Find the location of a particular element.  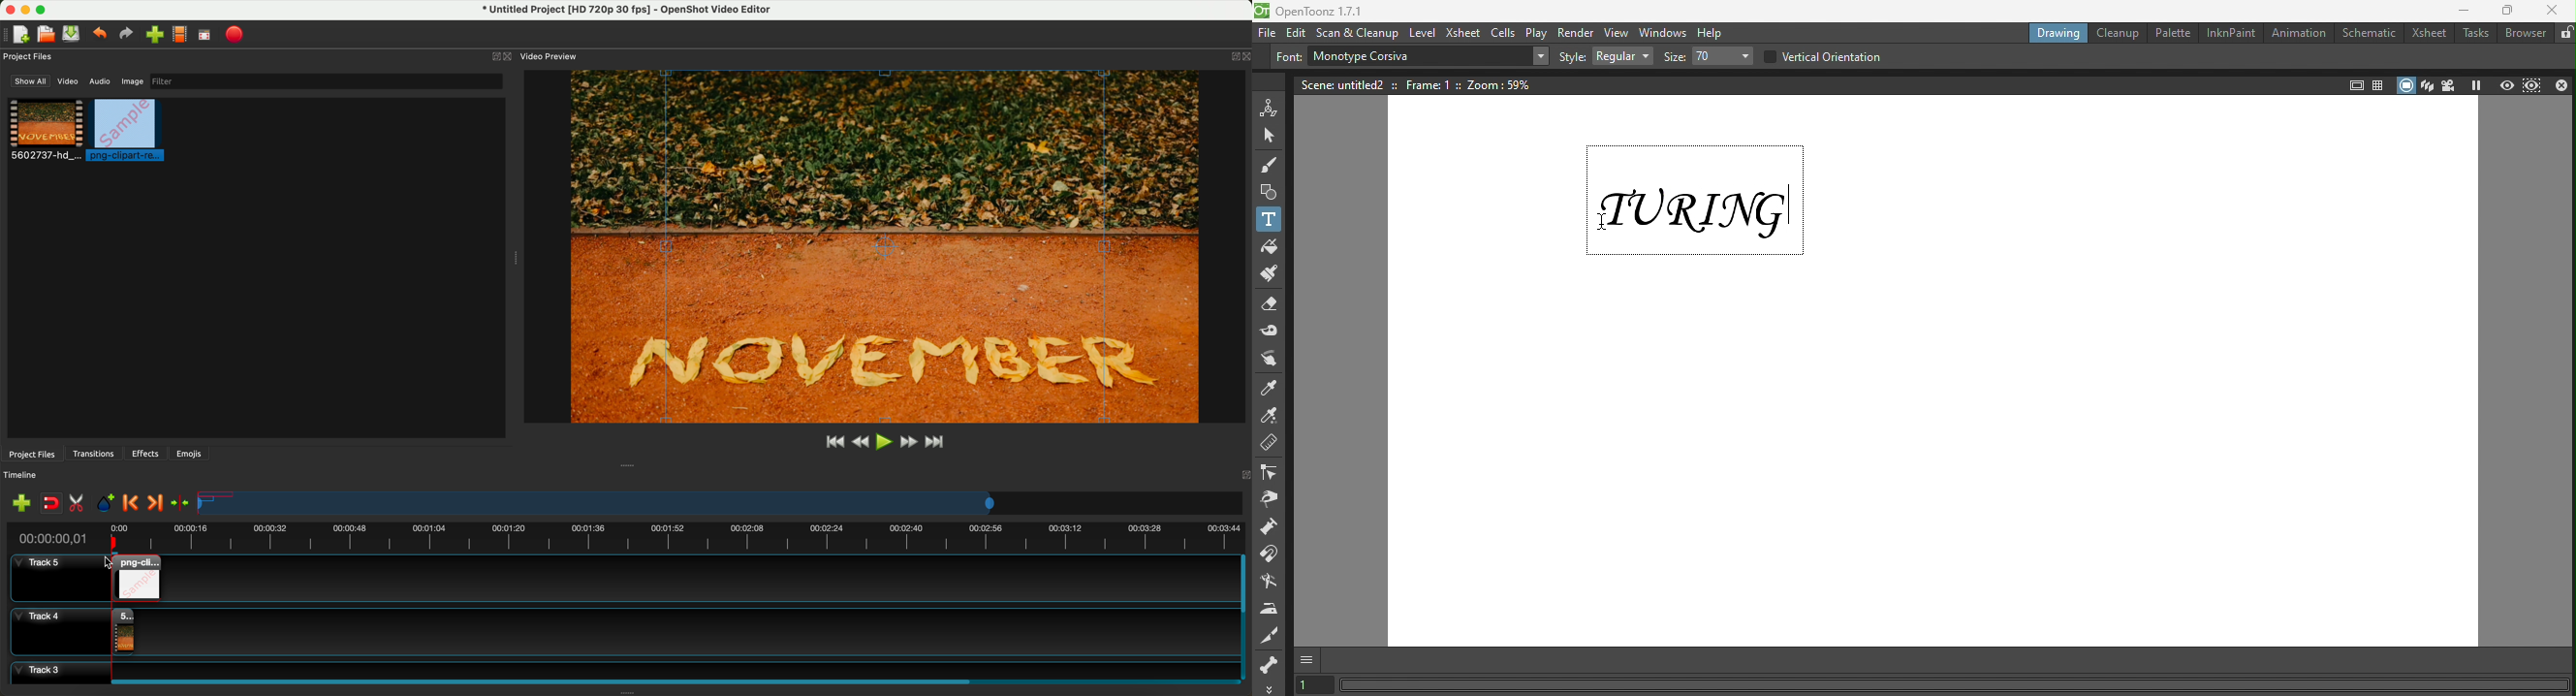

Freeze is located at coordinates (2474, 84).